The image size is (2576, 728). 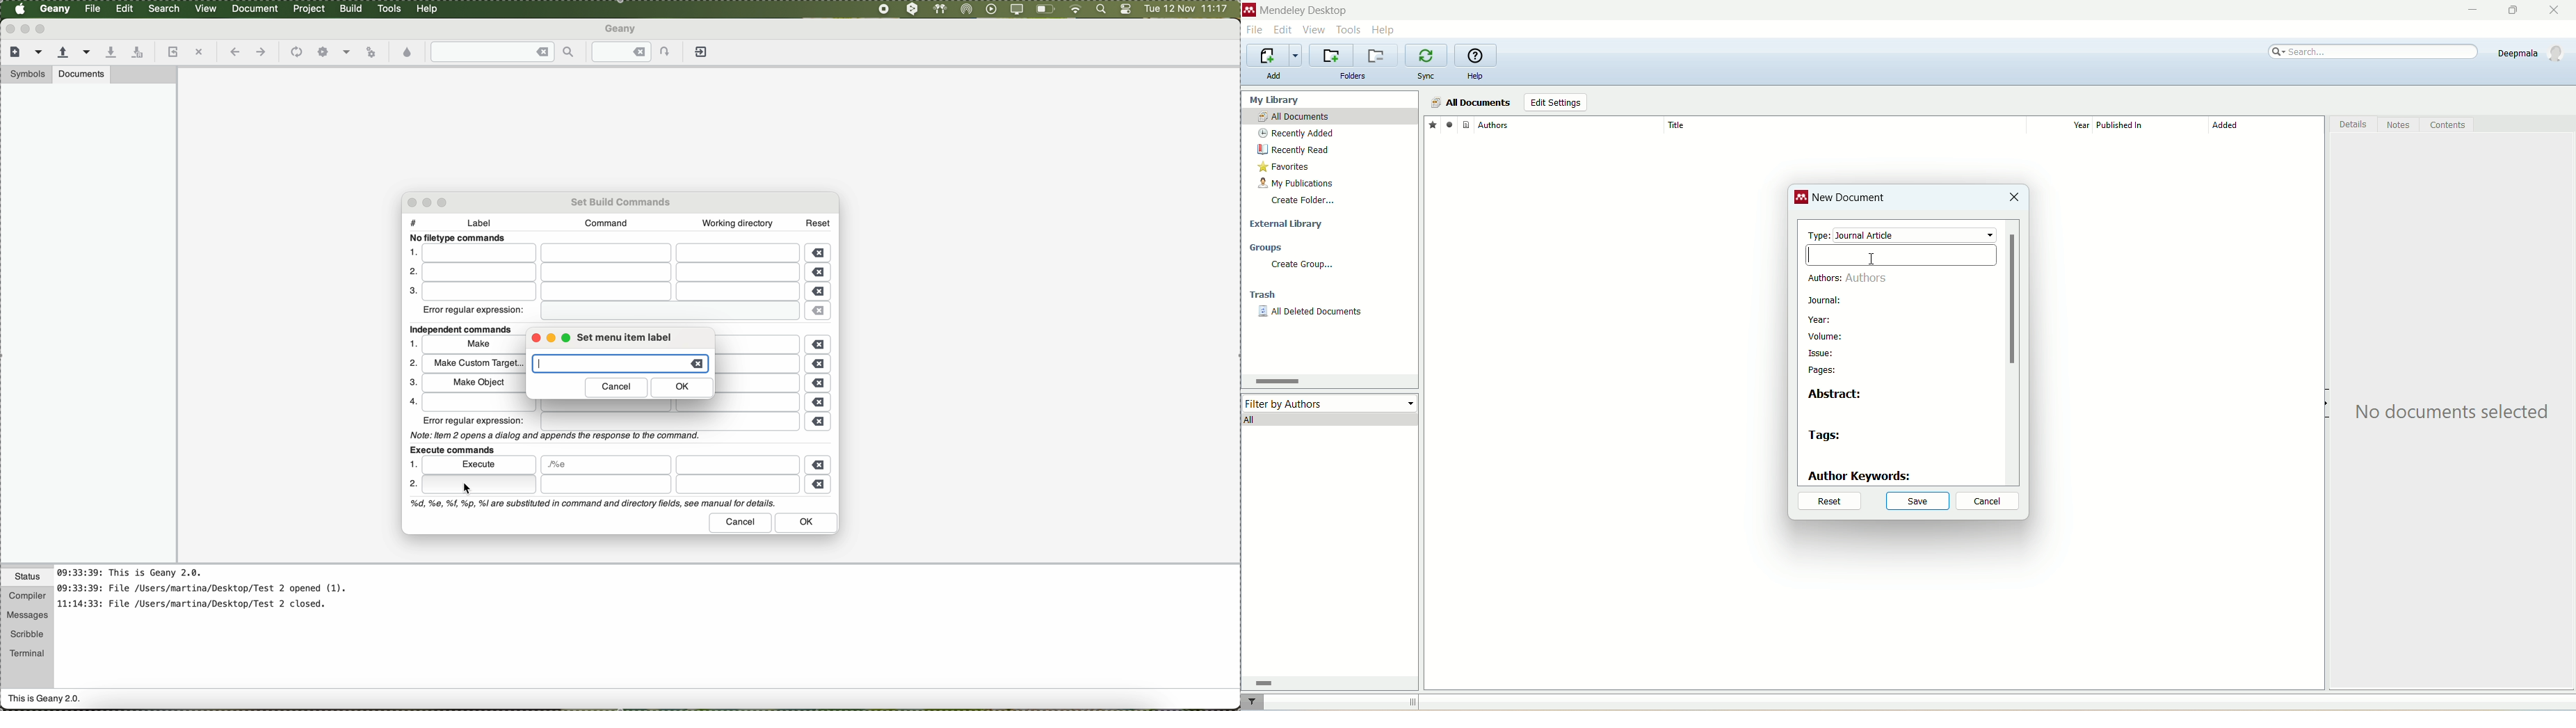 I want to click on create a new folder, so click(x=1331, y=56).